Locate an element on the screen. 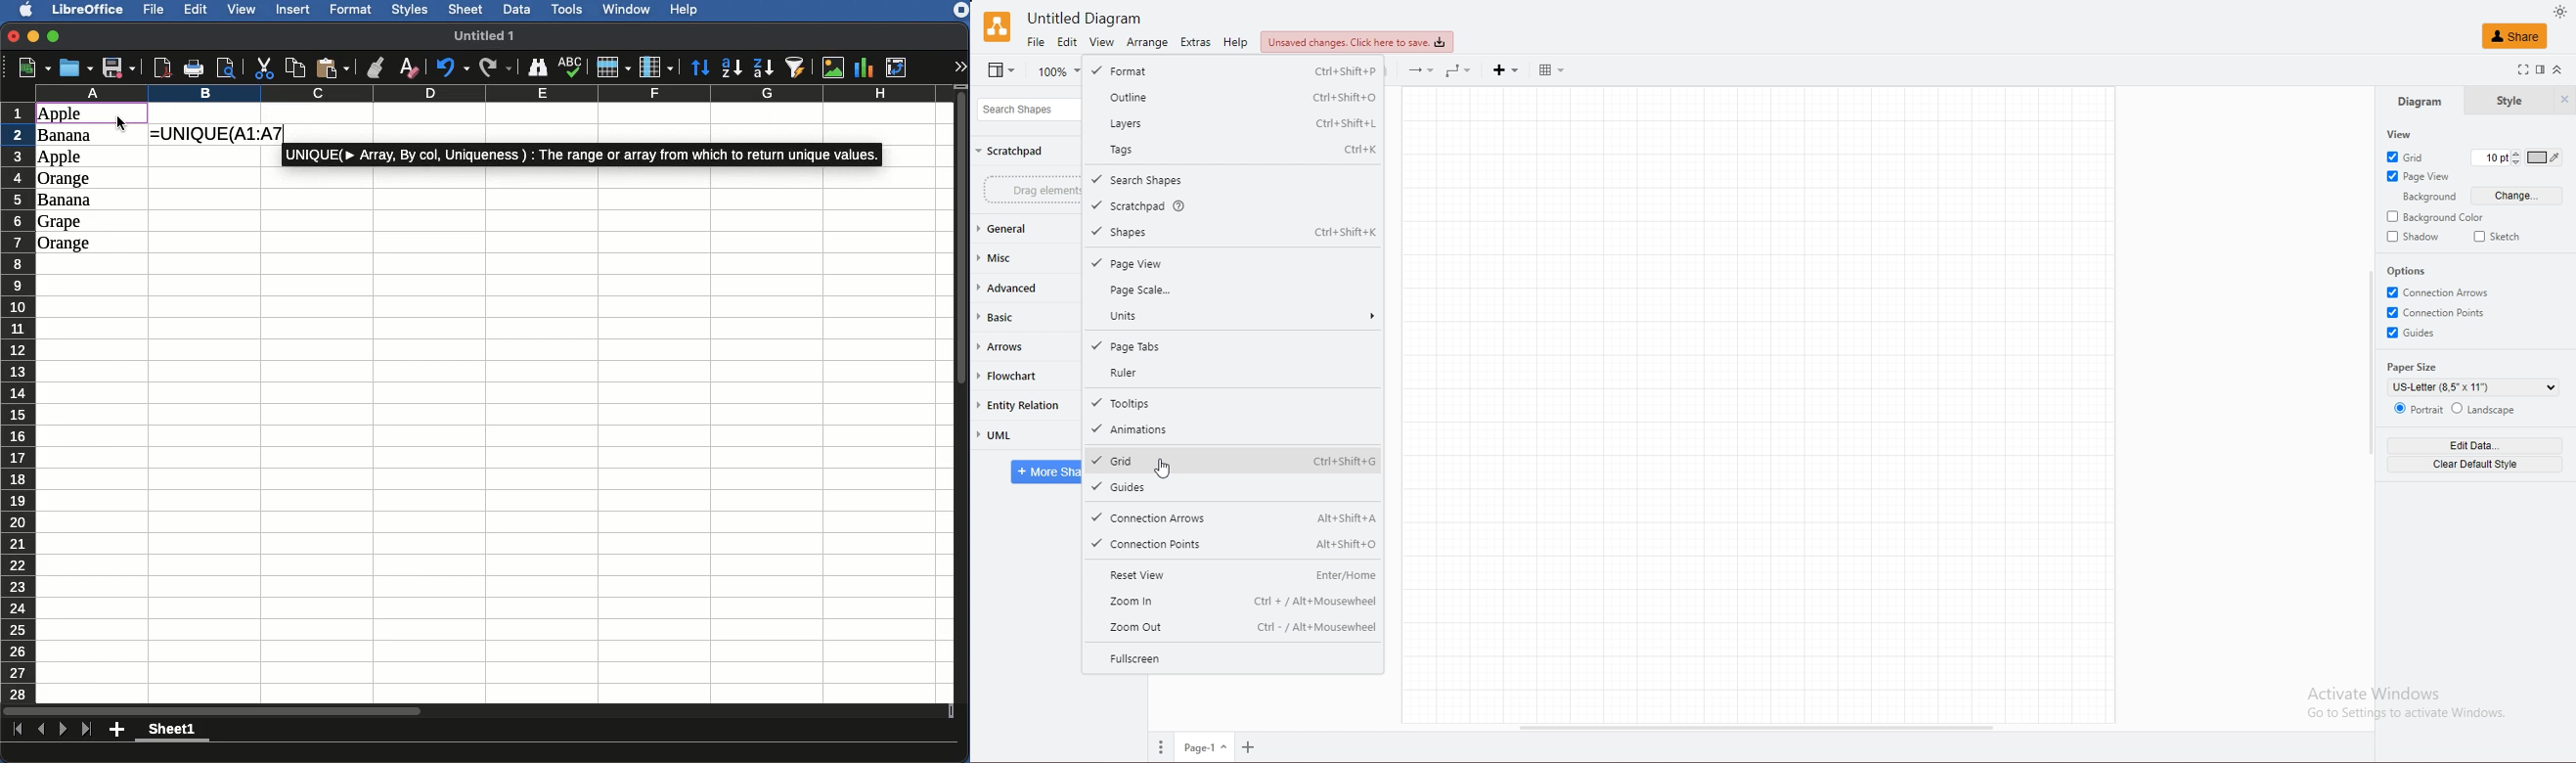 The width and height of the screenshot is (2576, 784). decrease grid pt is located at coordinates (2516, 164).